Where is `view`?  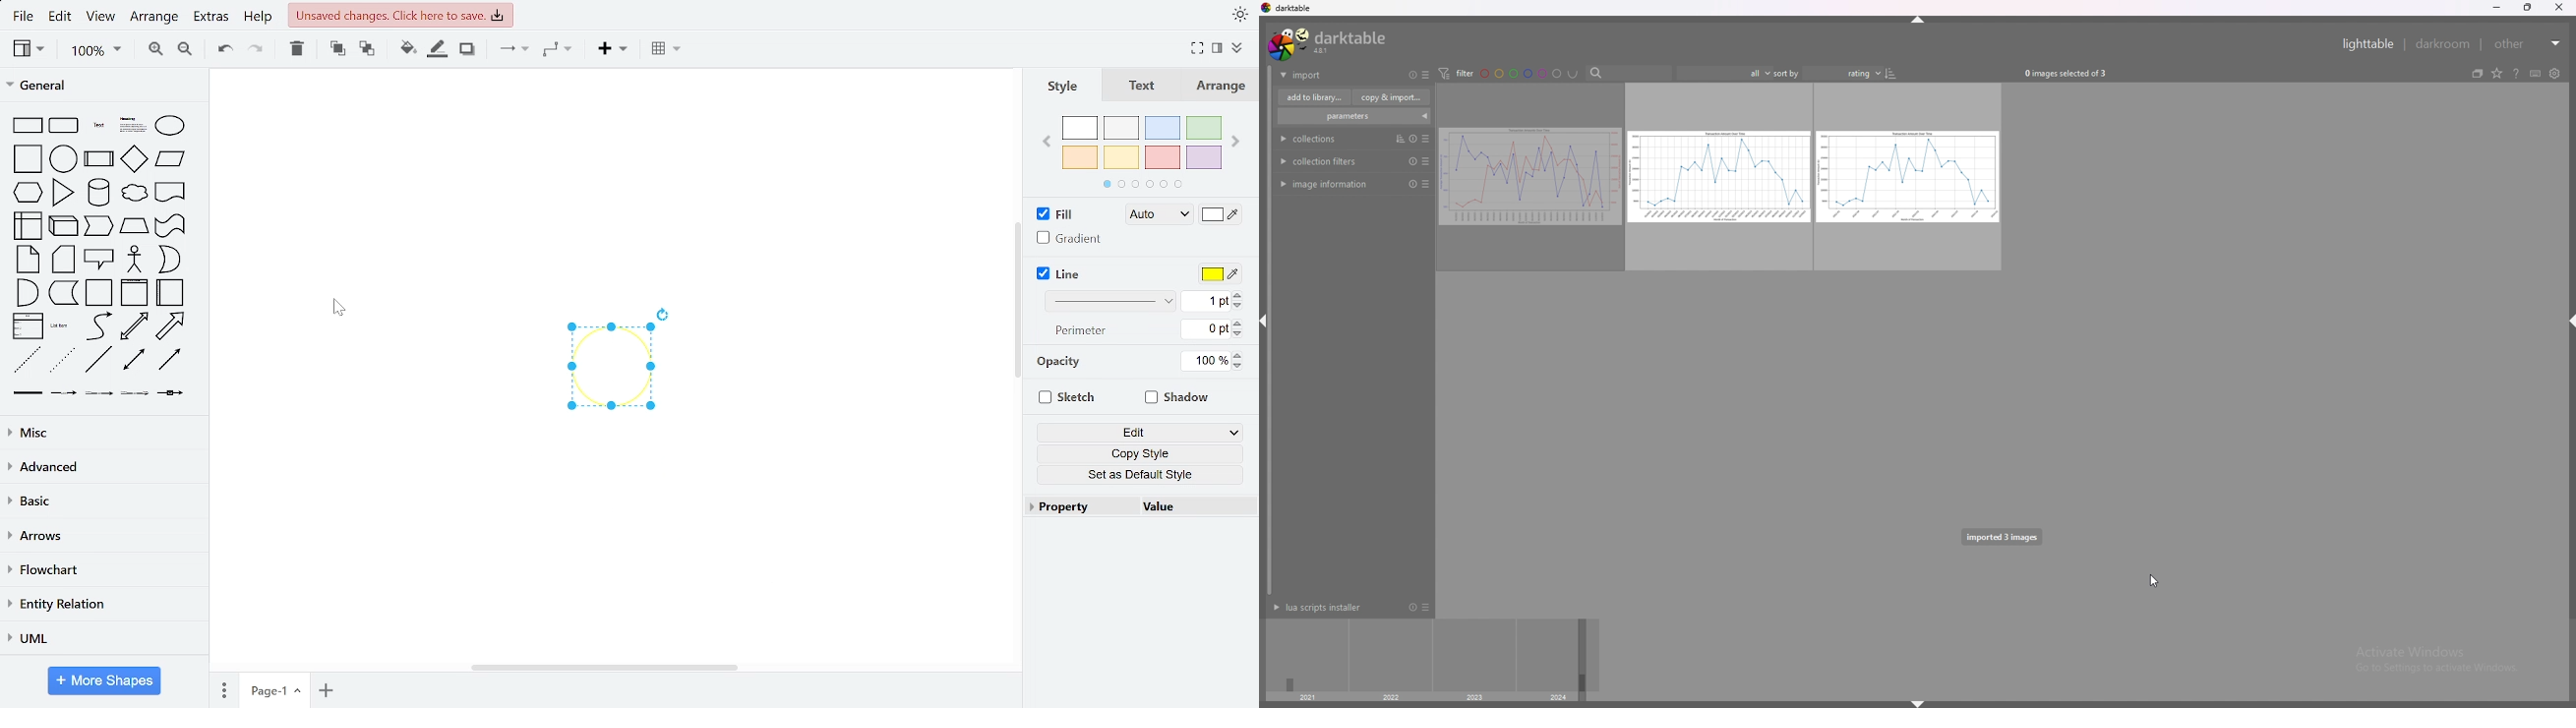
view is located at coordinates (101, 19).